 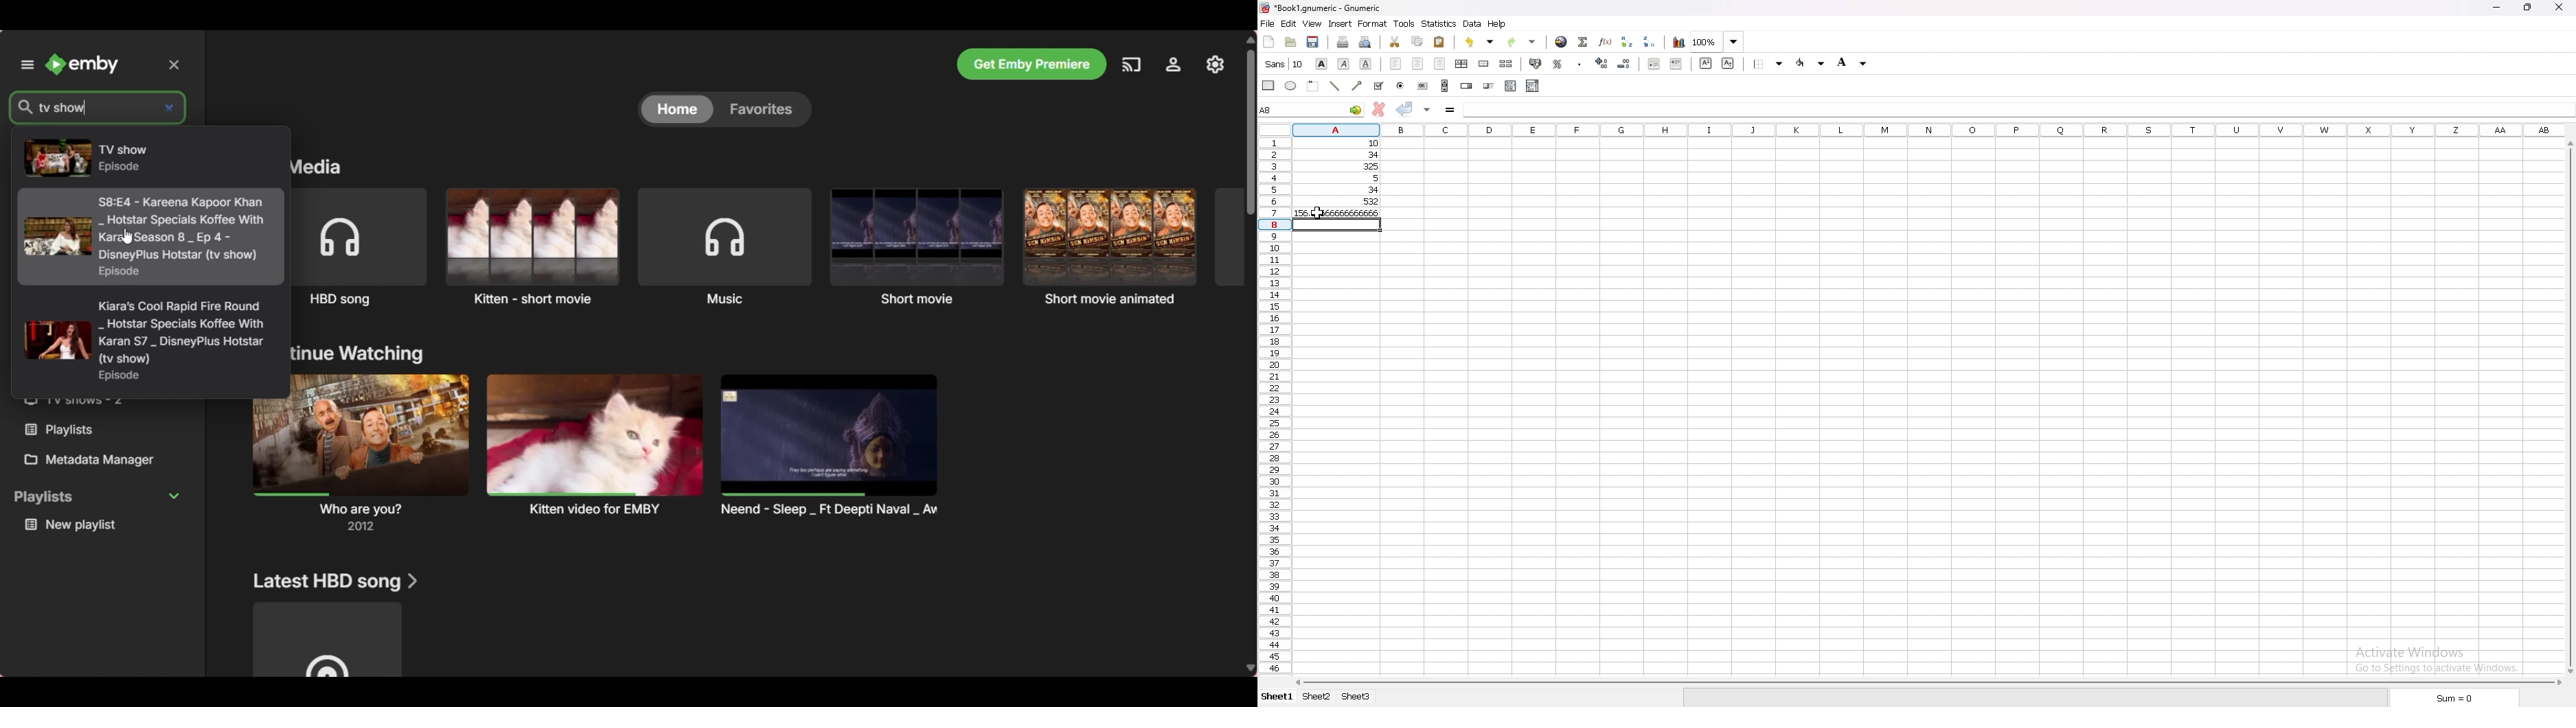 What do you see at coordinates (1560, 41) in the screenshot?
I see `hyperlink` at bounding box center [1560, 41].